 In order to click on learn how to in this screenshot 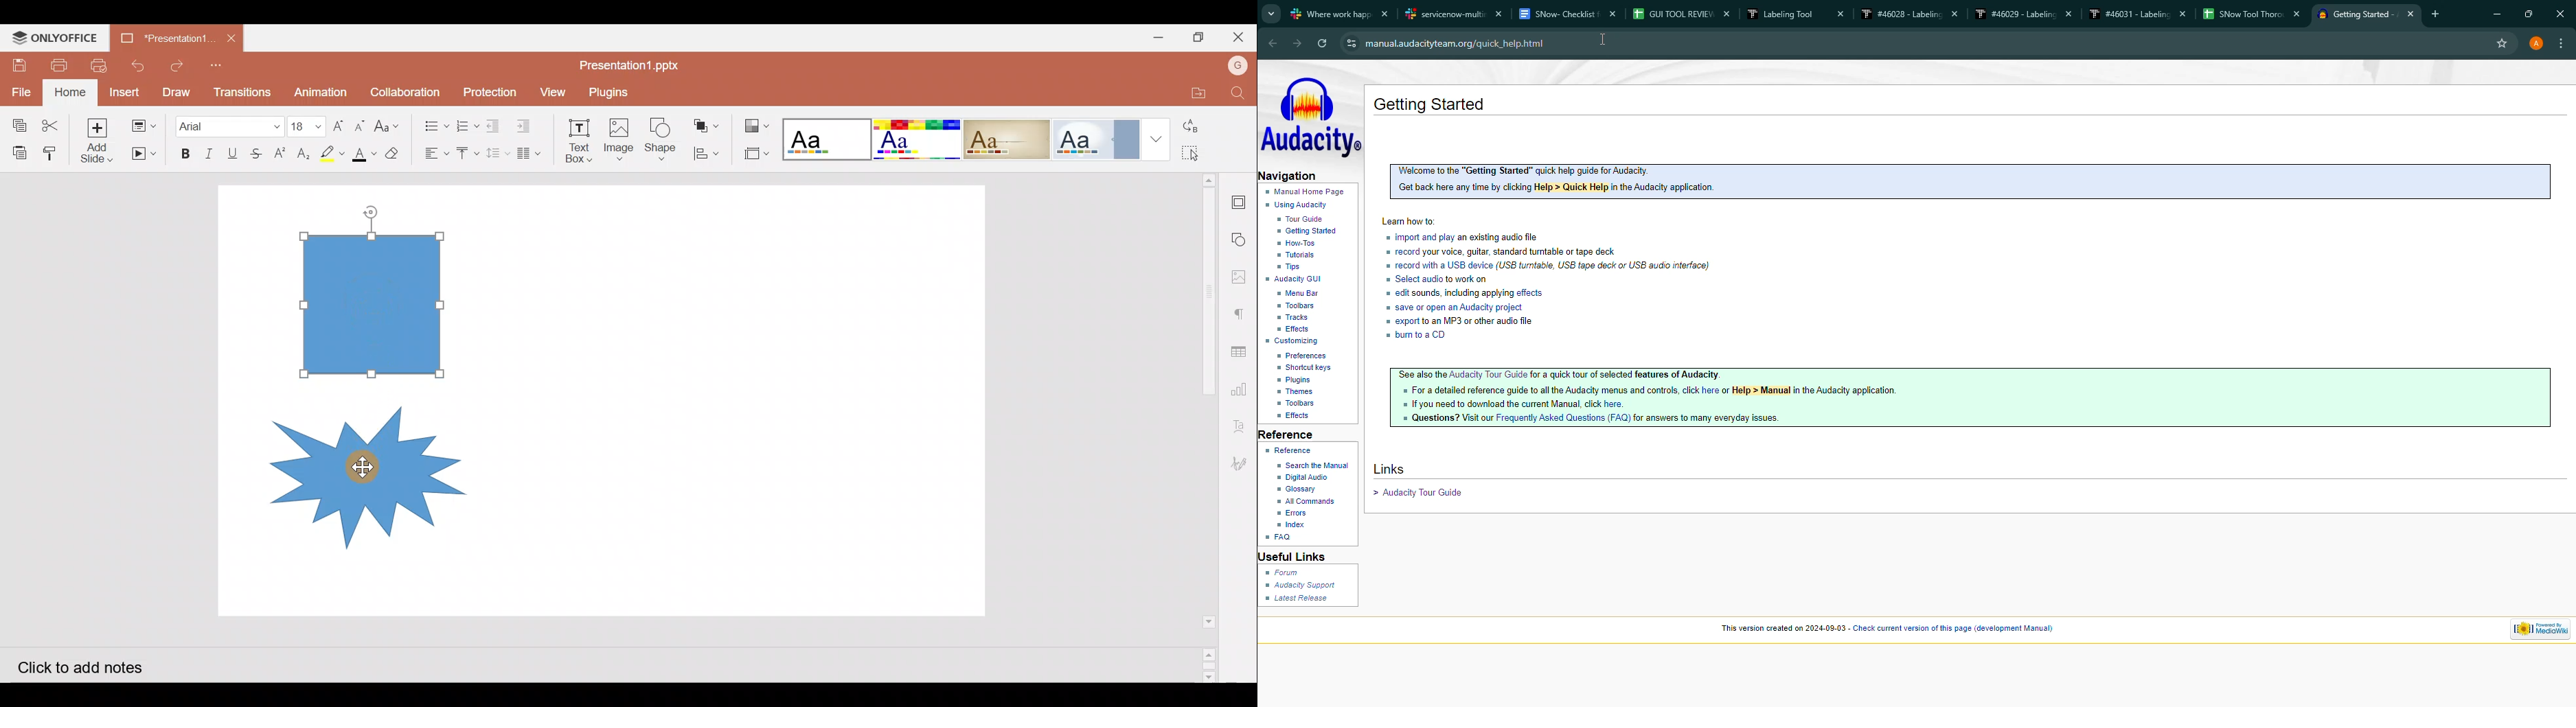, I will do `click(1411, 221)`.